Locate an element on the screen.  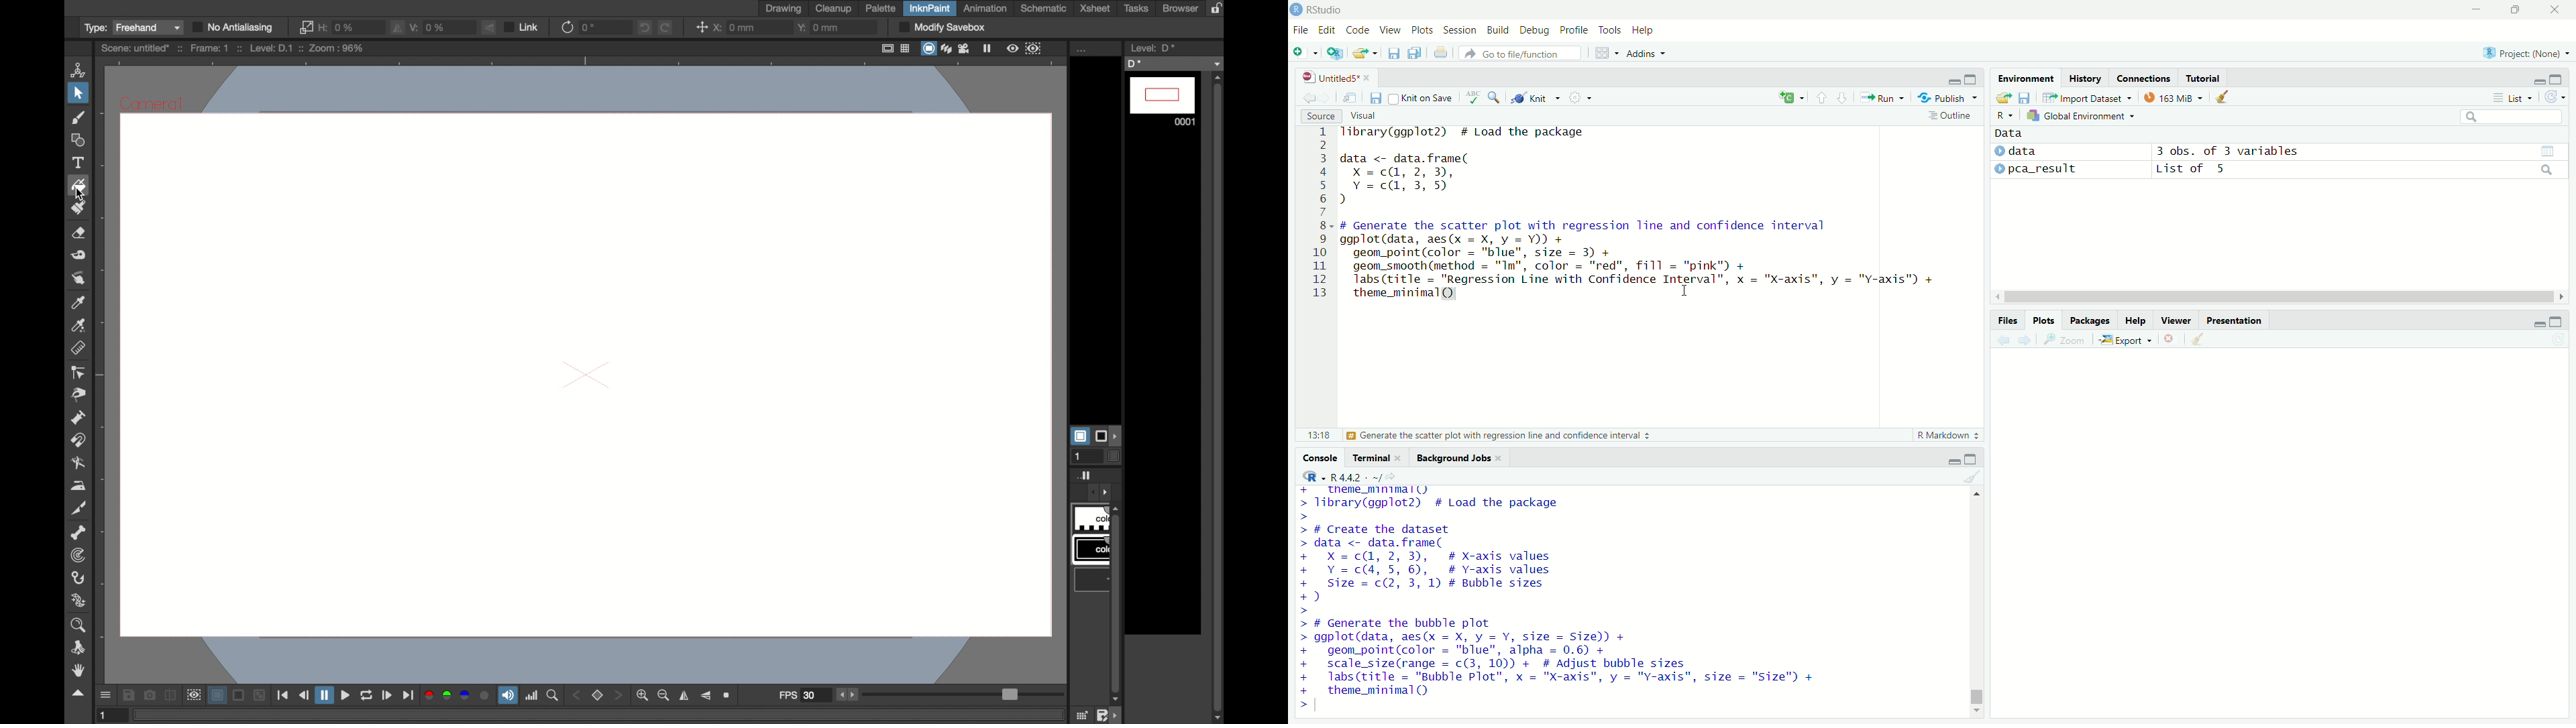
Help is located at coordinates (1643, 30).